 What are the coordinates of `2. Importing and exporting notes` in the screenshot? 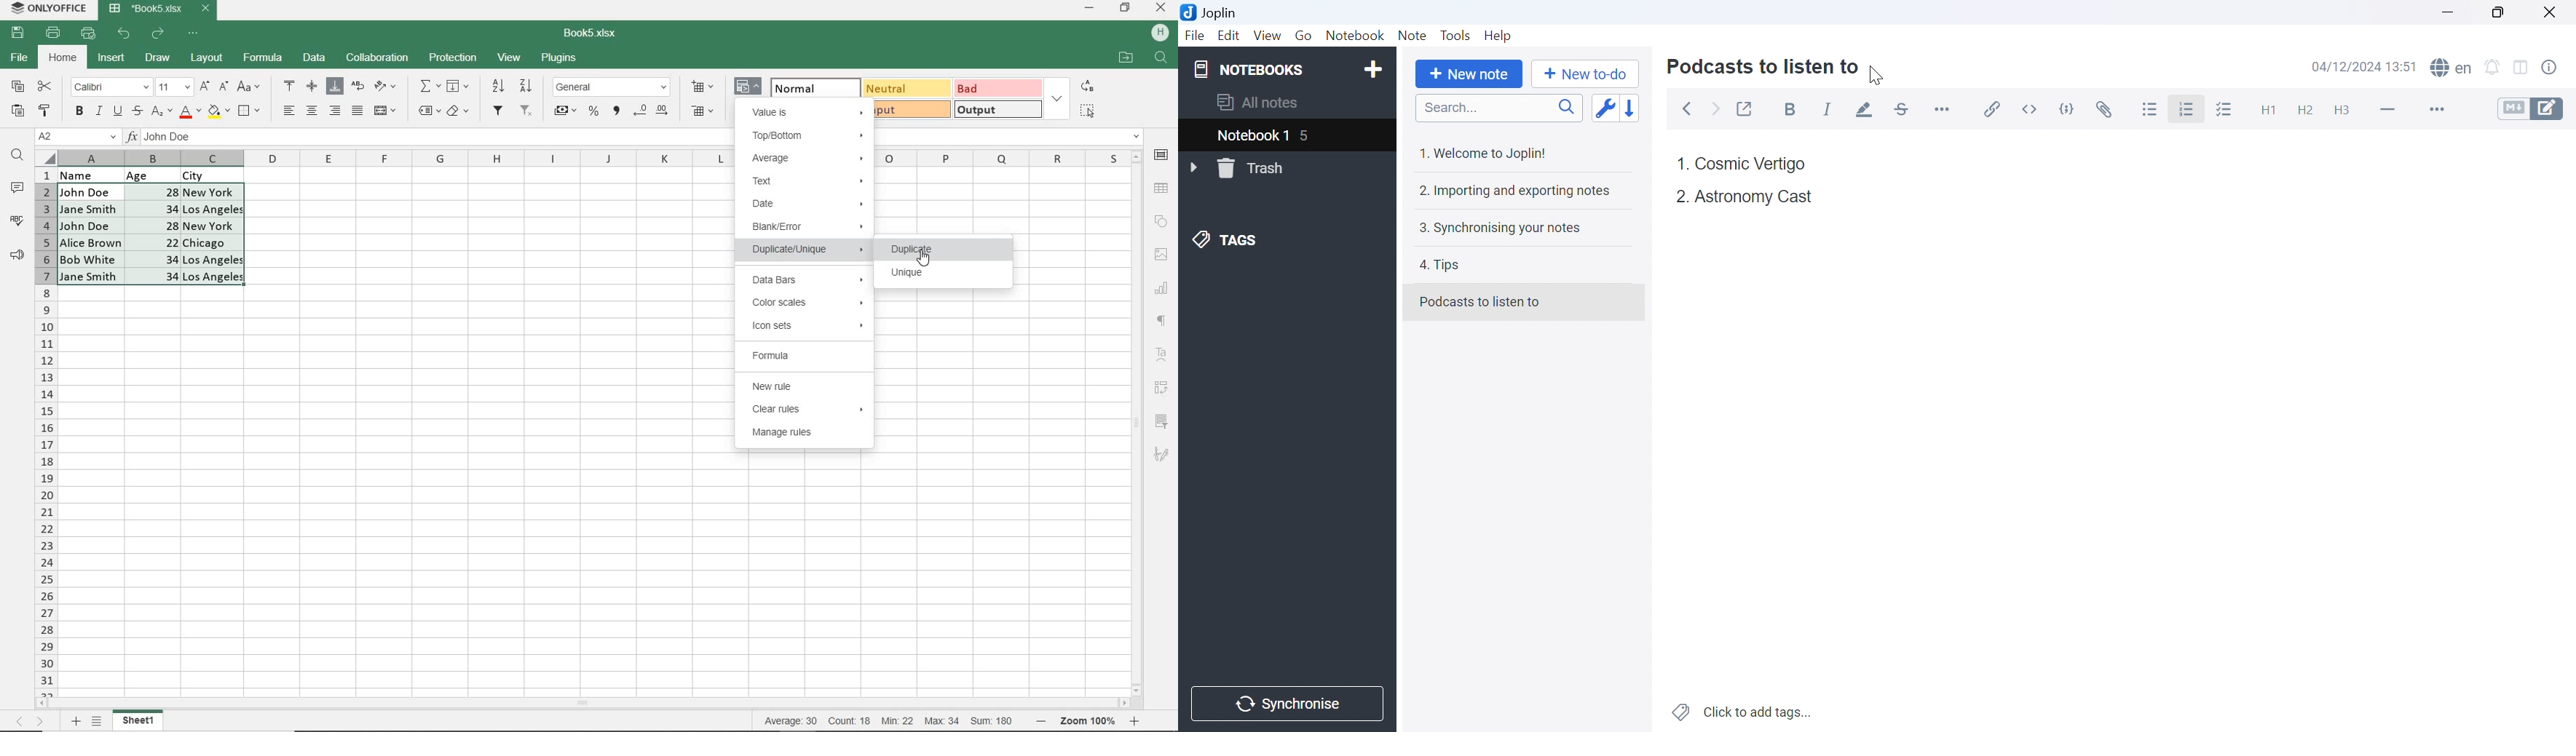 It's located at (1516, 192).